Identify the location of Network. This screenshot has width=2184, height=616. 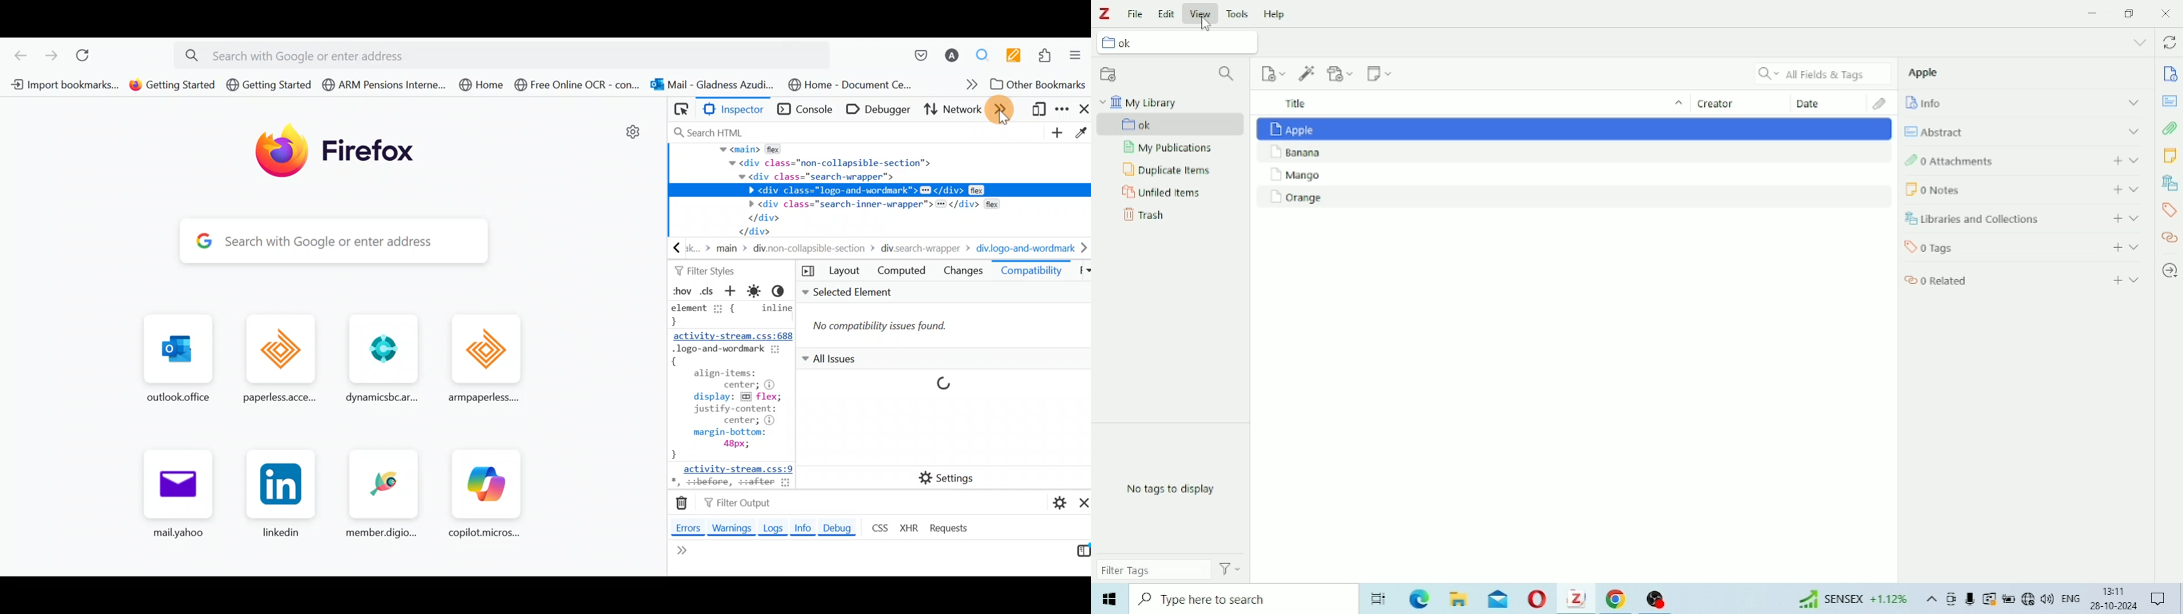
(951, 111).